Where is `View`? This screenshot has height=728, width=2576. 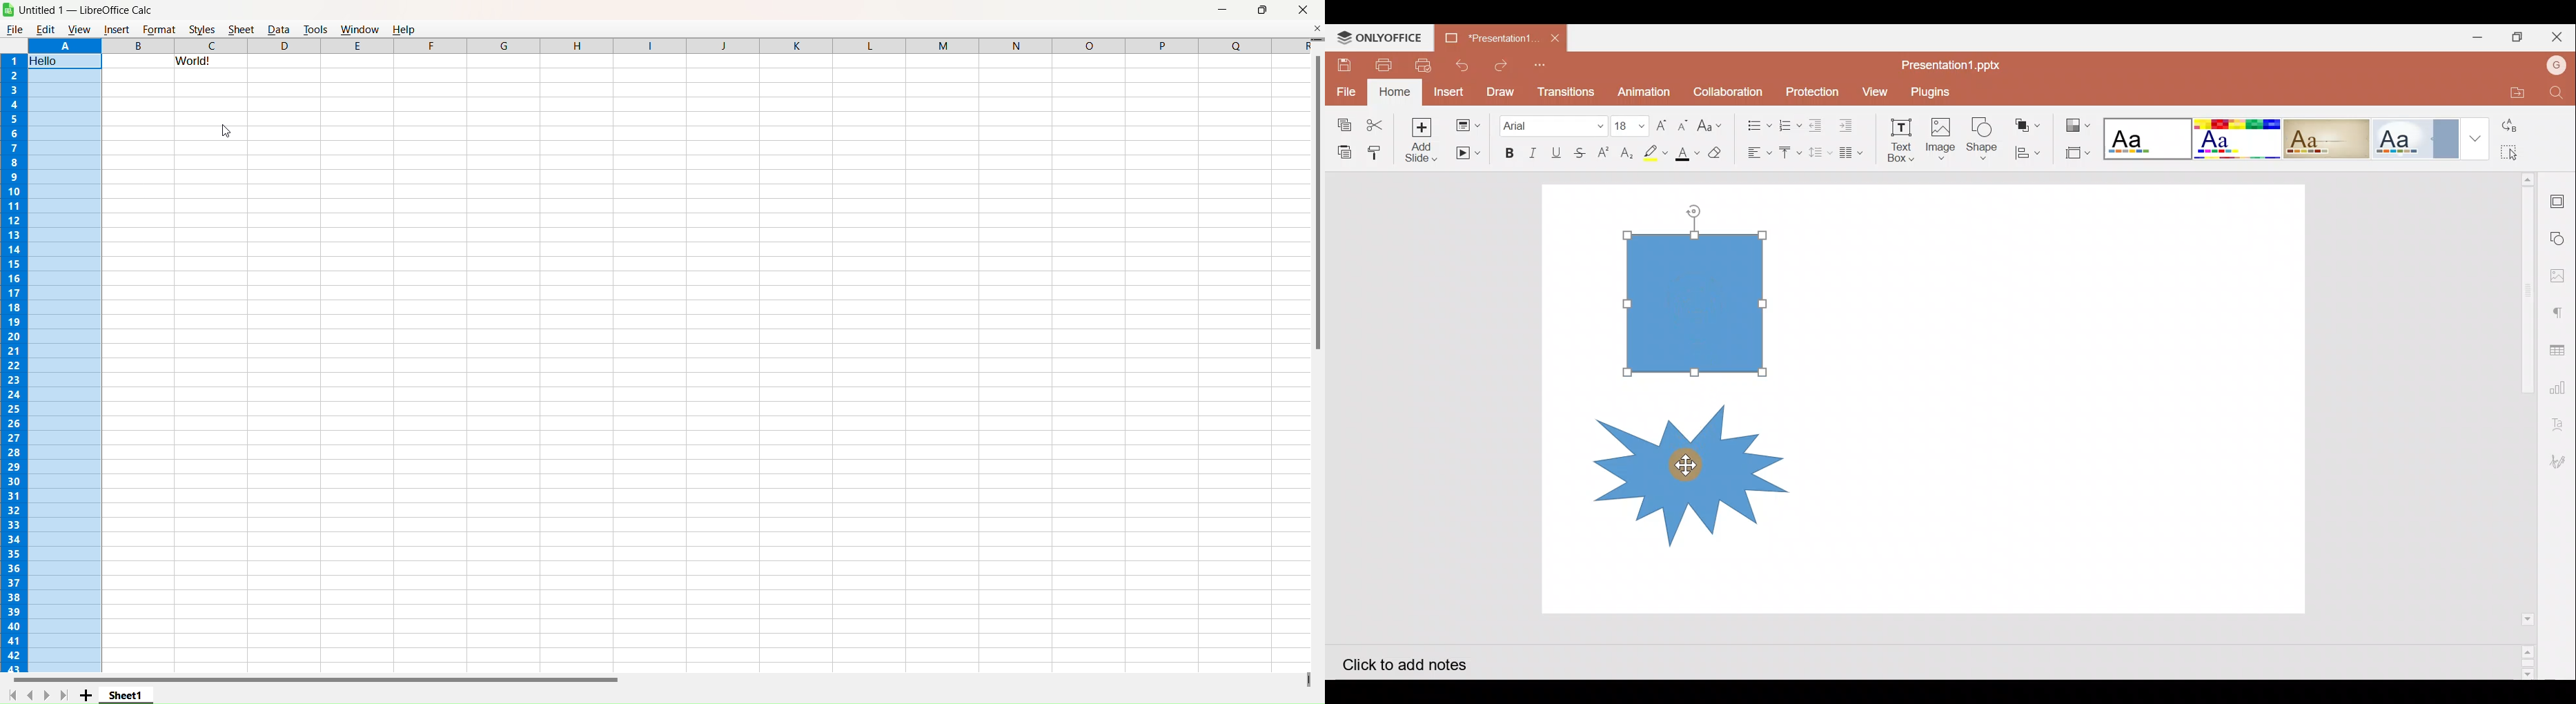 View is located at coordinates (1873, 91).